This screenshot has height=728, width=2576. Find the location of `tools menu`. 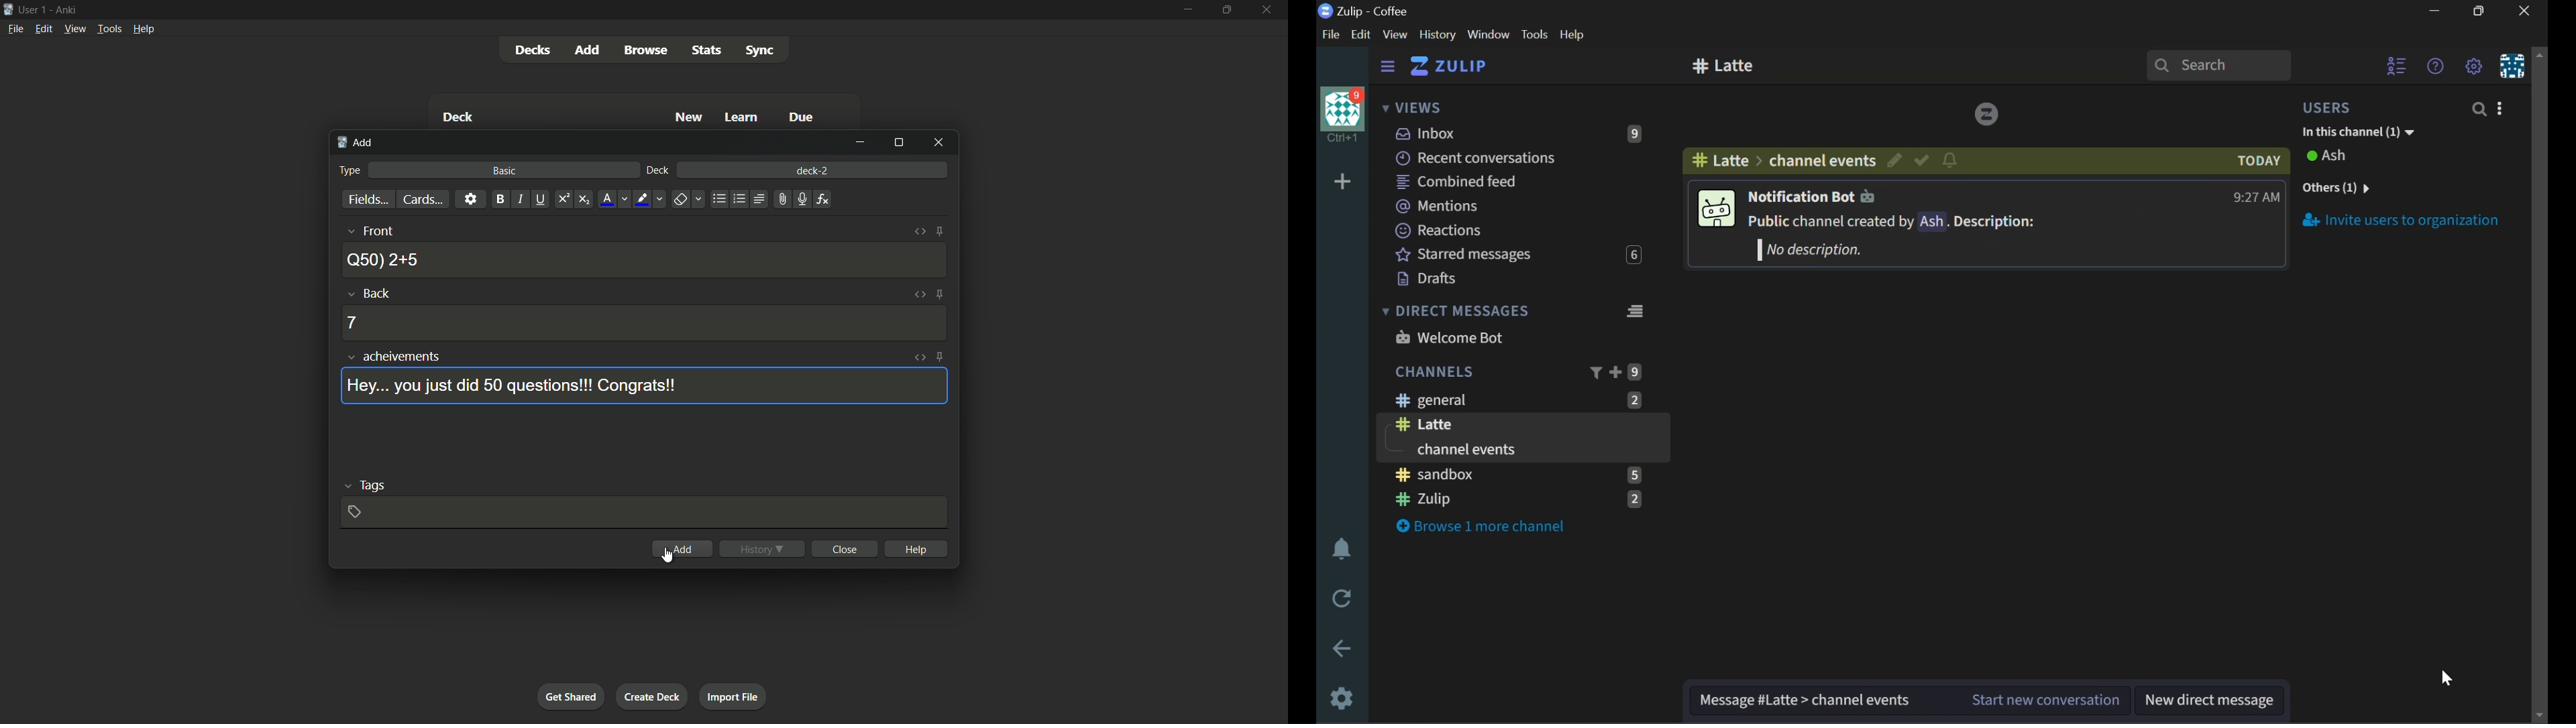

tools menu is located at coordinates (109, 29).